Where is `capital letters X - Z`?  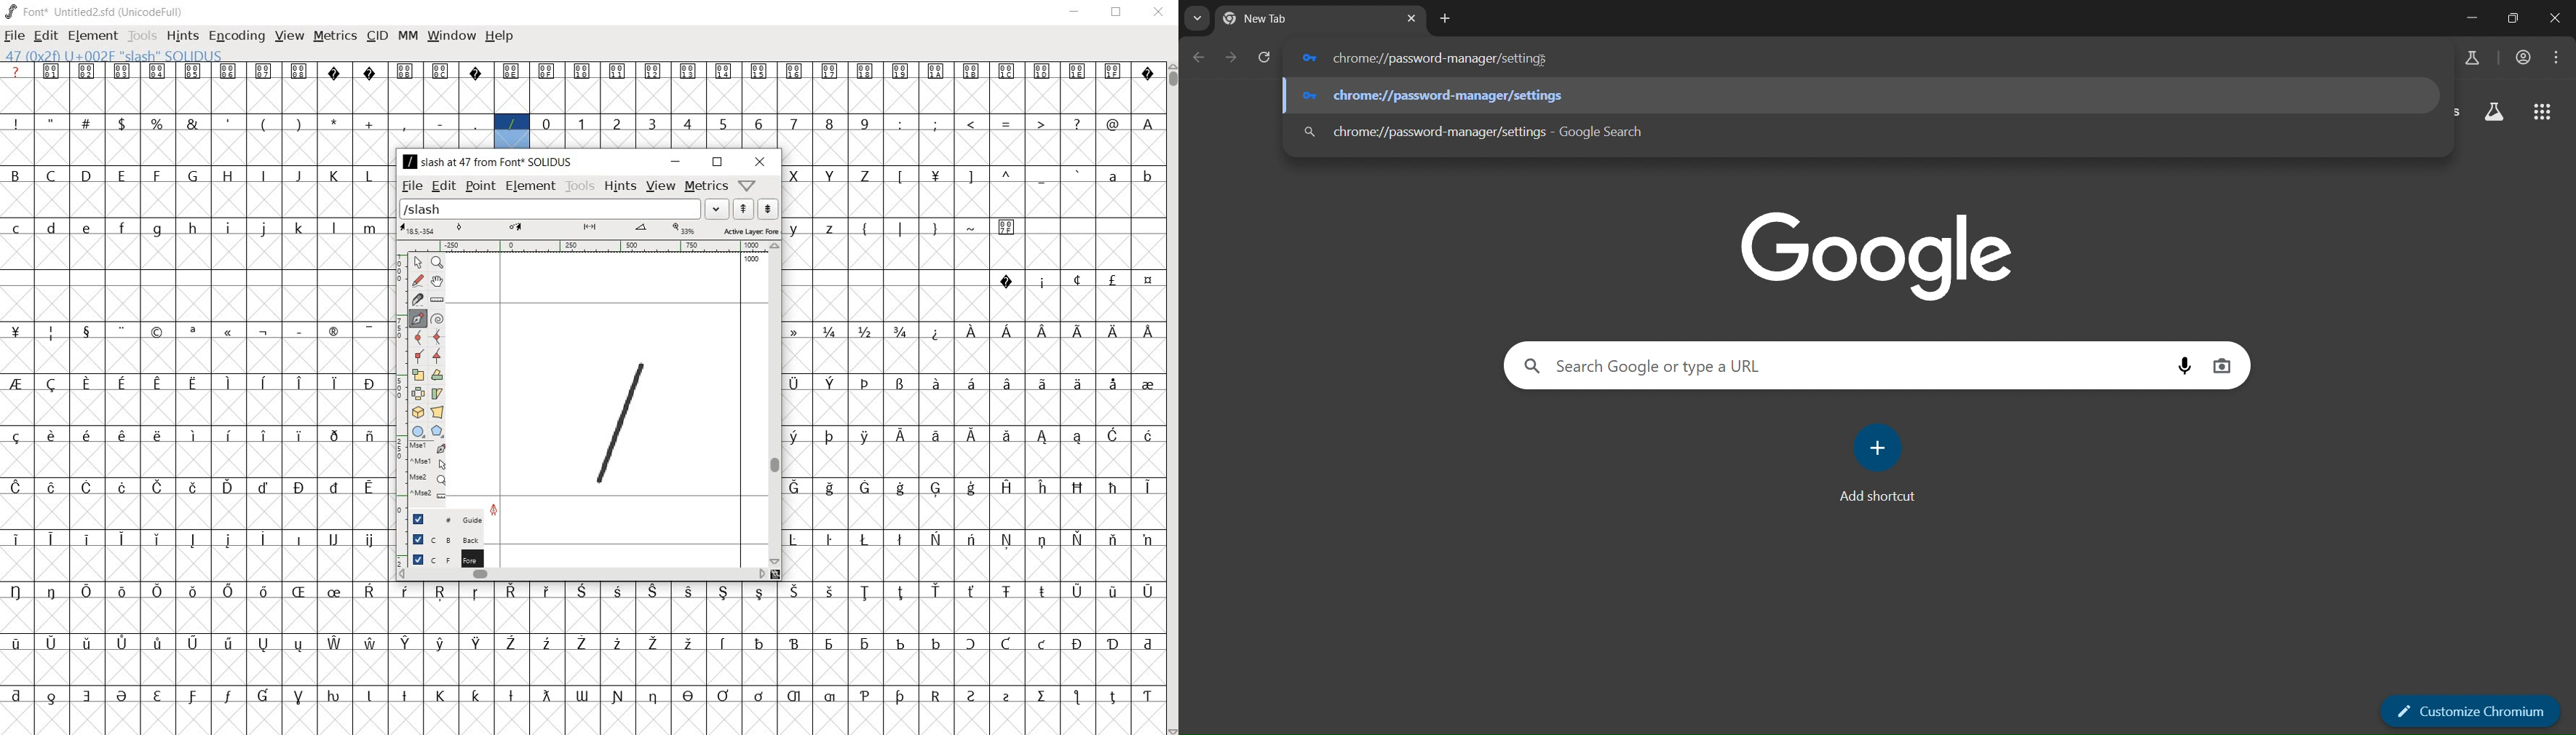
capital letters X - Z is located at coordinates (836, 176).